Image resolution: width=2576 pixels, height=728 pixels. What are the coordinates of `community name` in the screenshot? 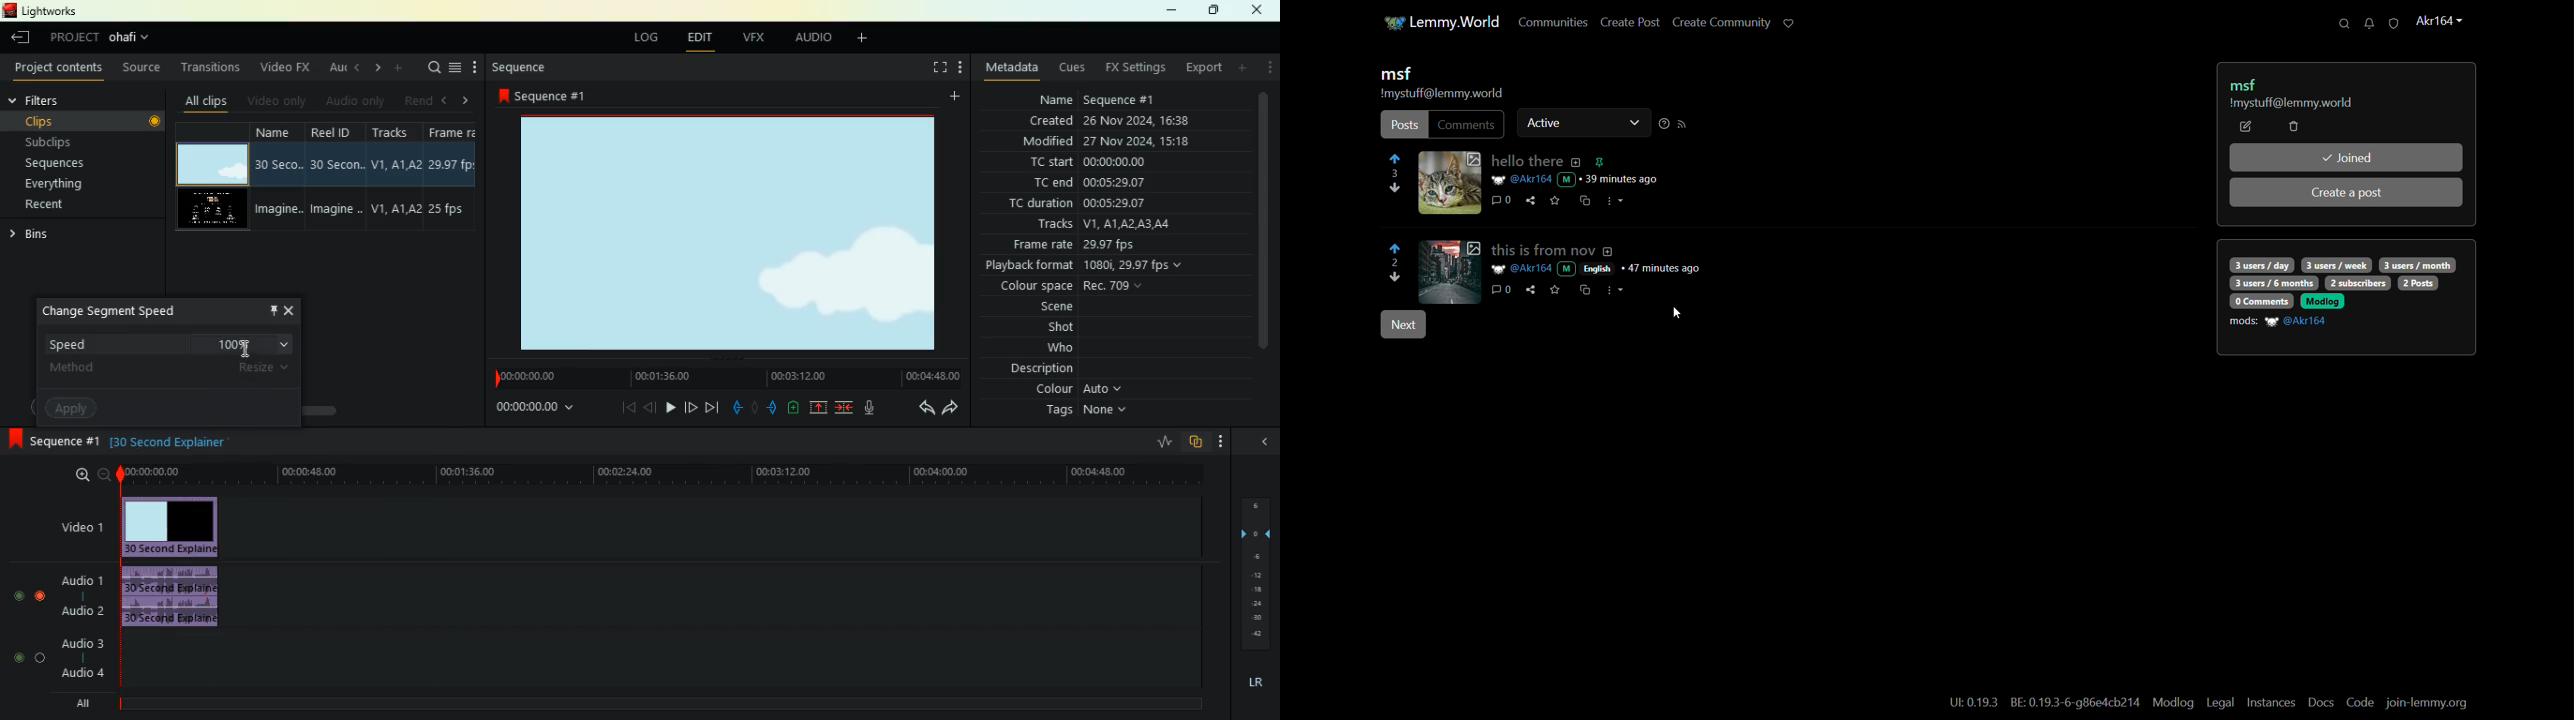 It's located at (2247, 84).